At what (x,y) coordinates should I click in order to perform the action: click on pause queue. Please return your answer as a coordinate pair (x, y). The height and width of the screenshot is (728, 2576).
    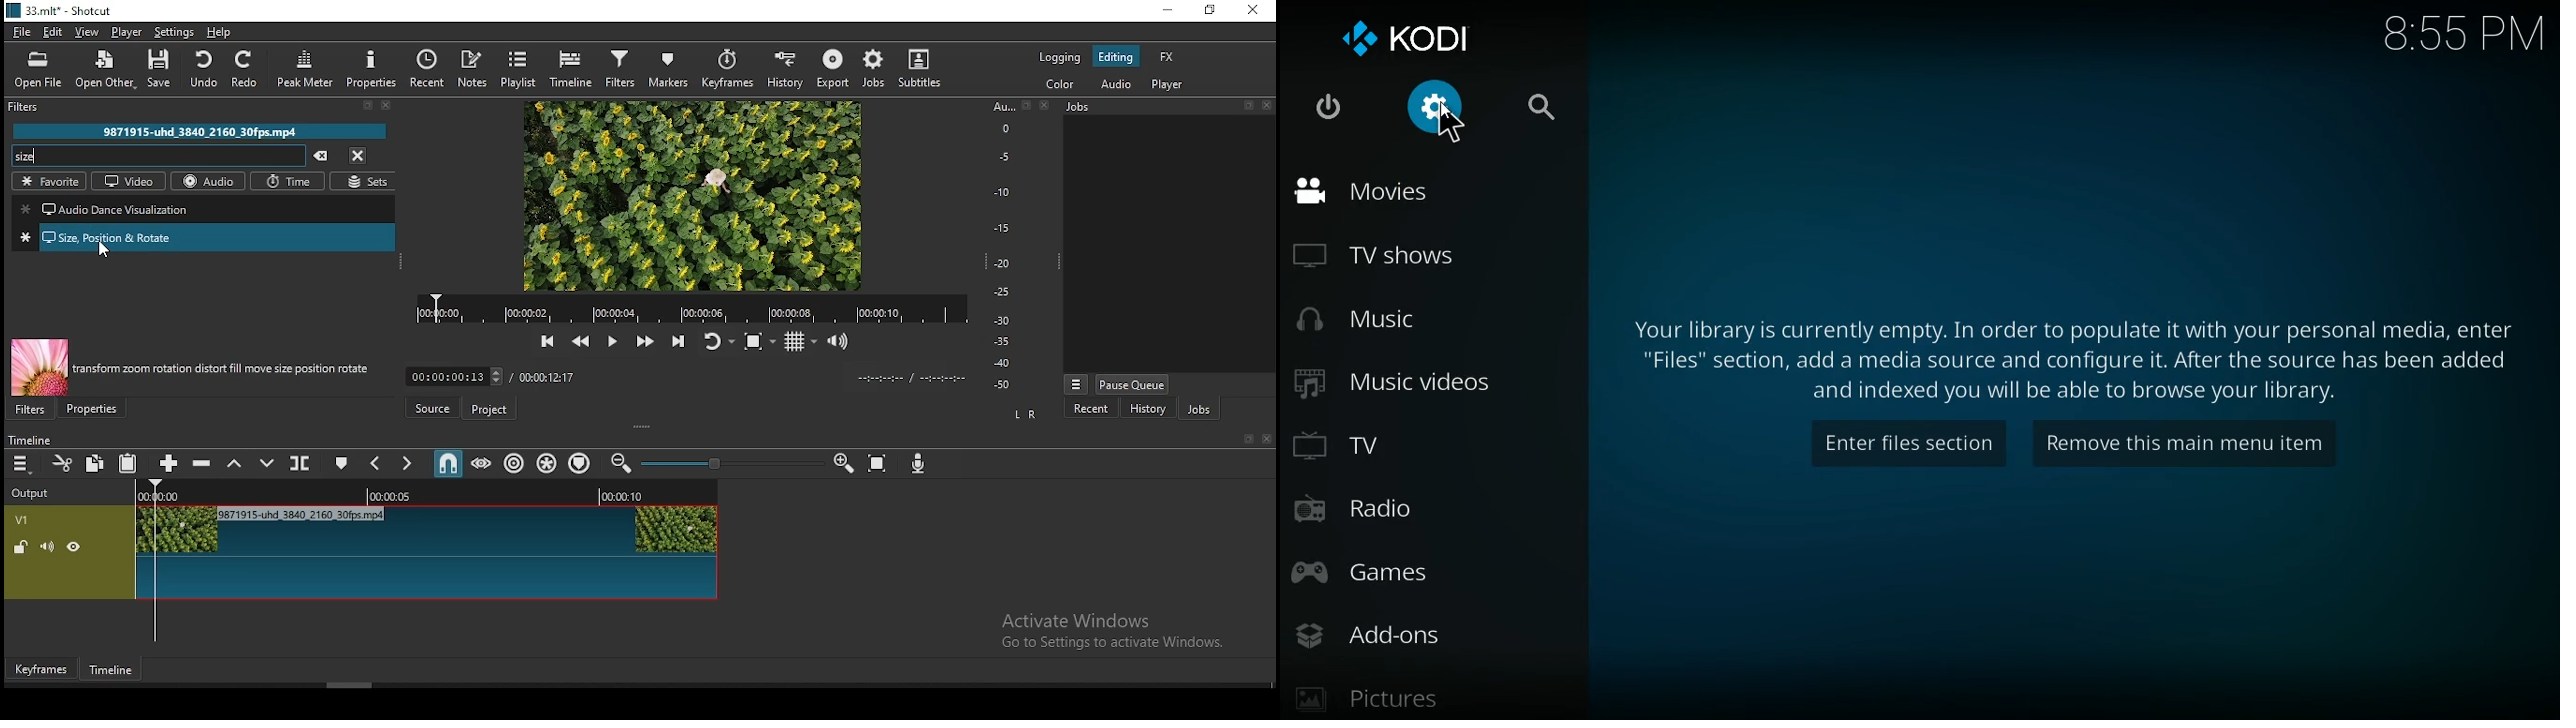
    Looking at the image, I should click on (1132, 383).